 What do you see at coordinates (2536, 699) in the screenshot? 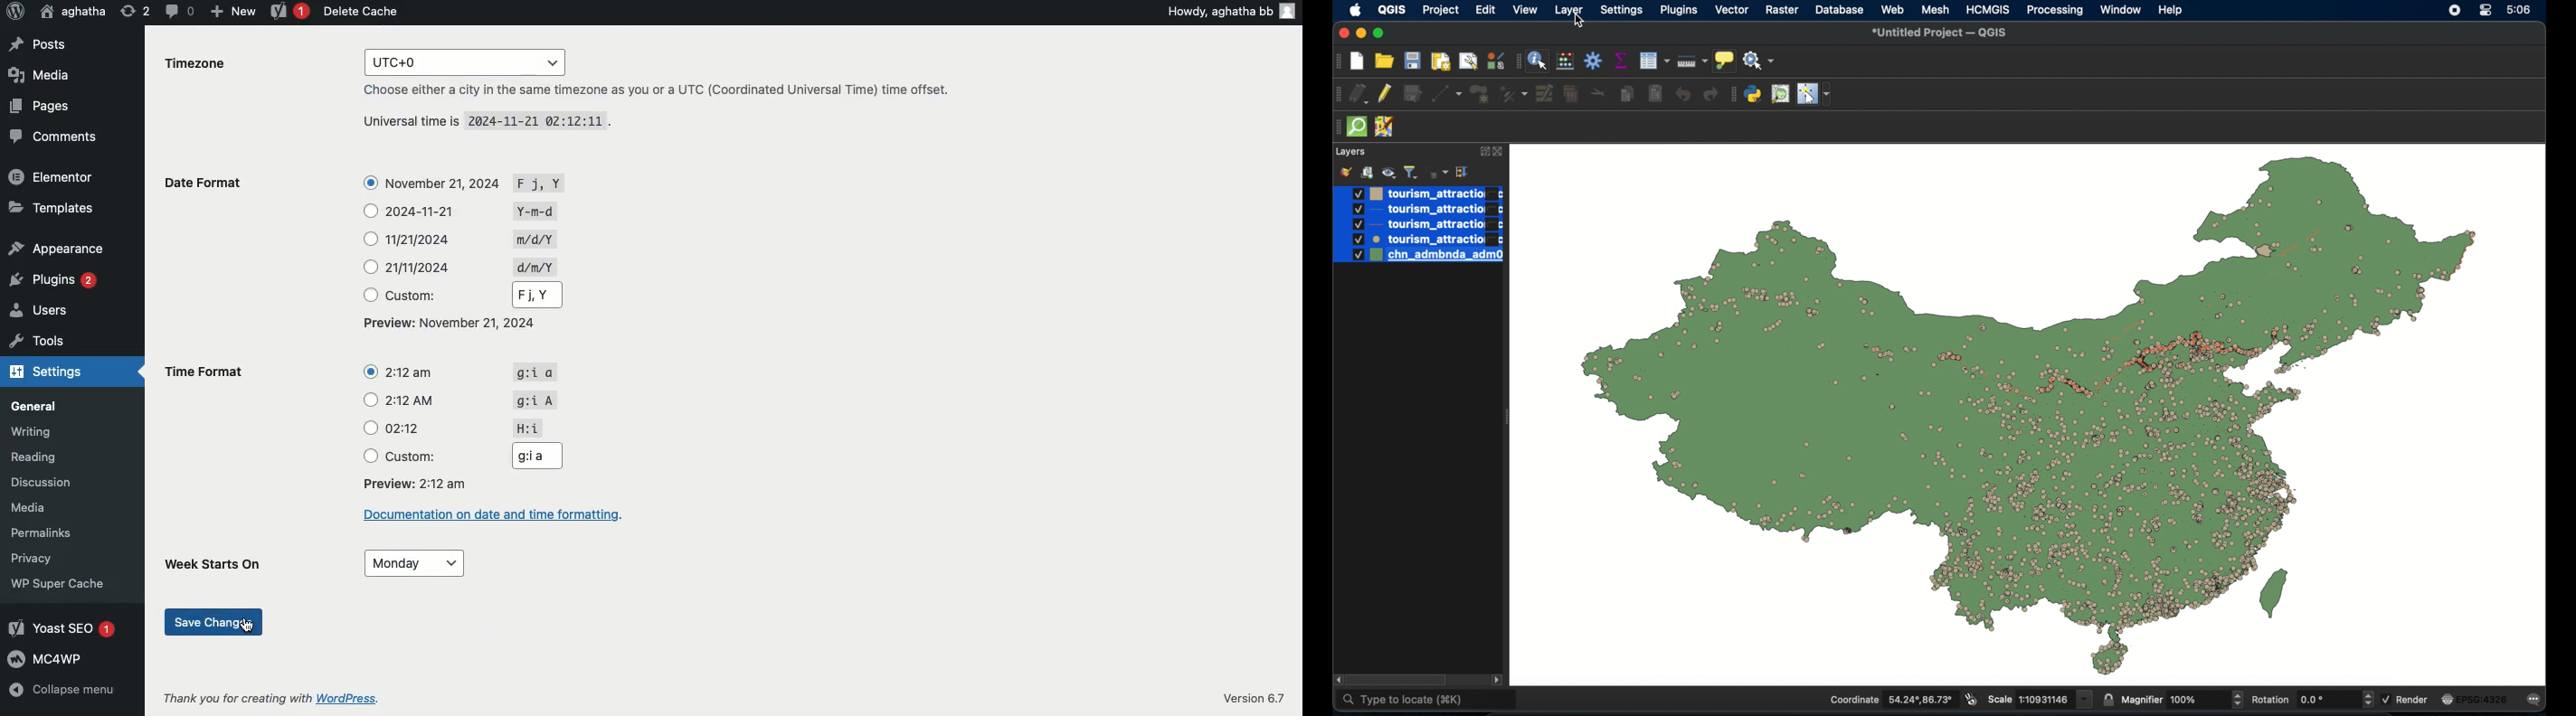
I see `messages` at bounding box center [2536, 699].